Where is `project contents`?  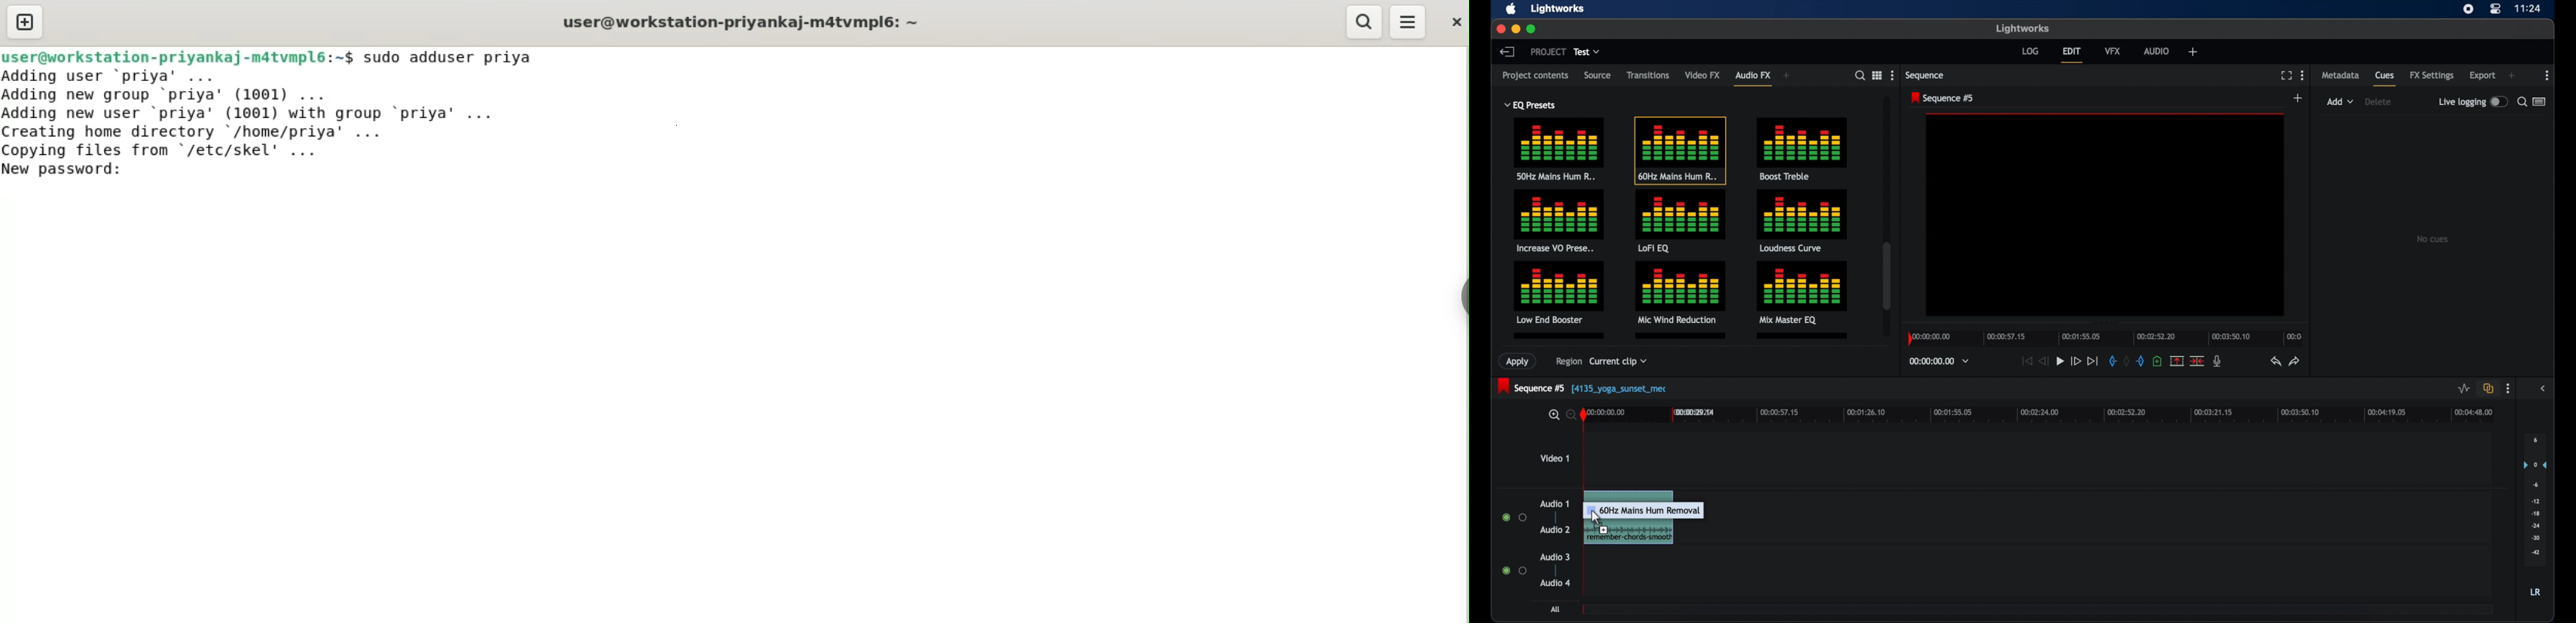
project contents is located at coordinates (1535, 78).